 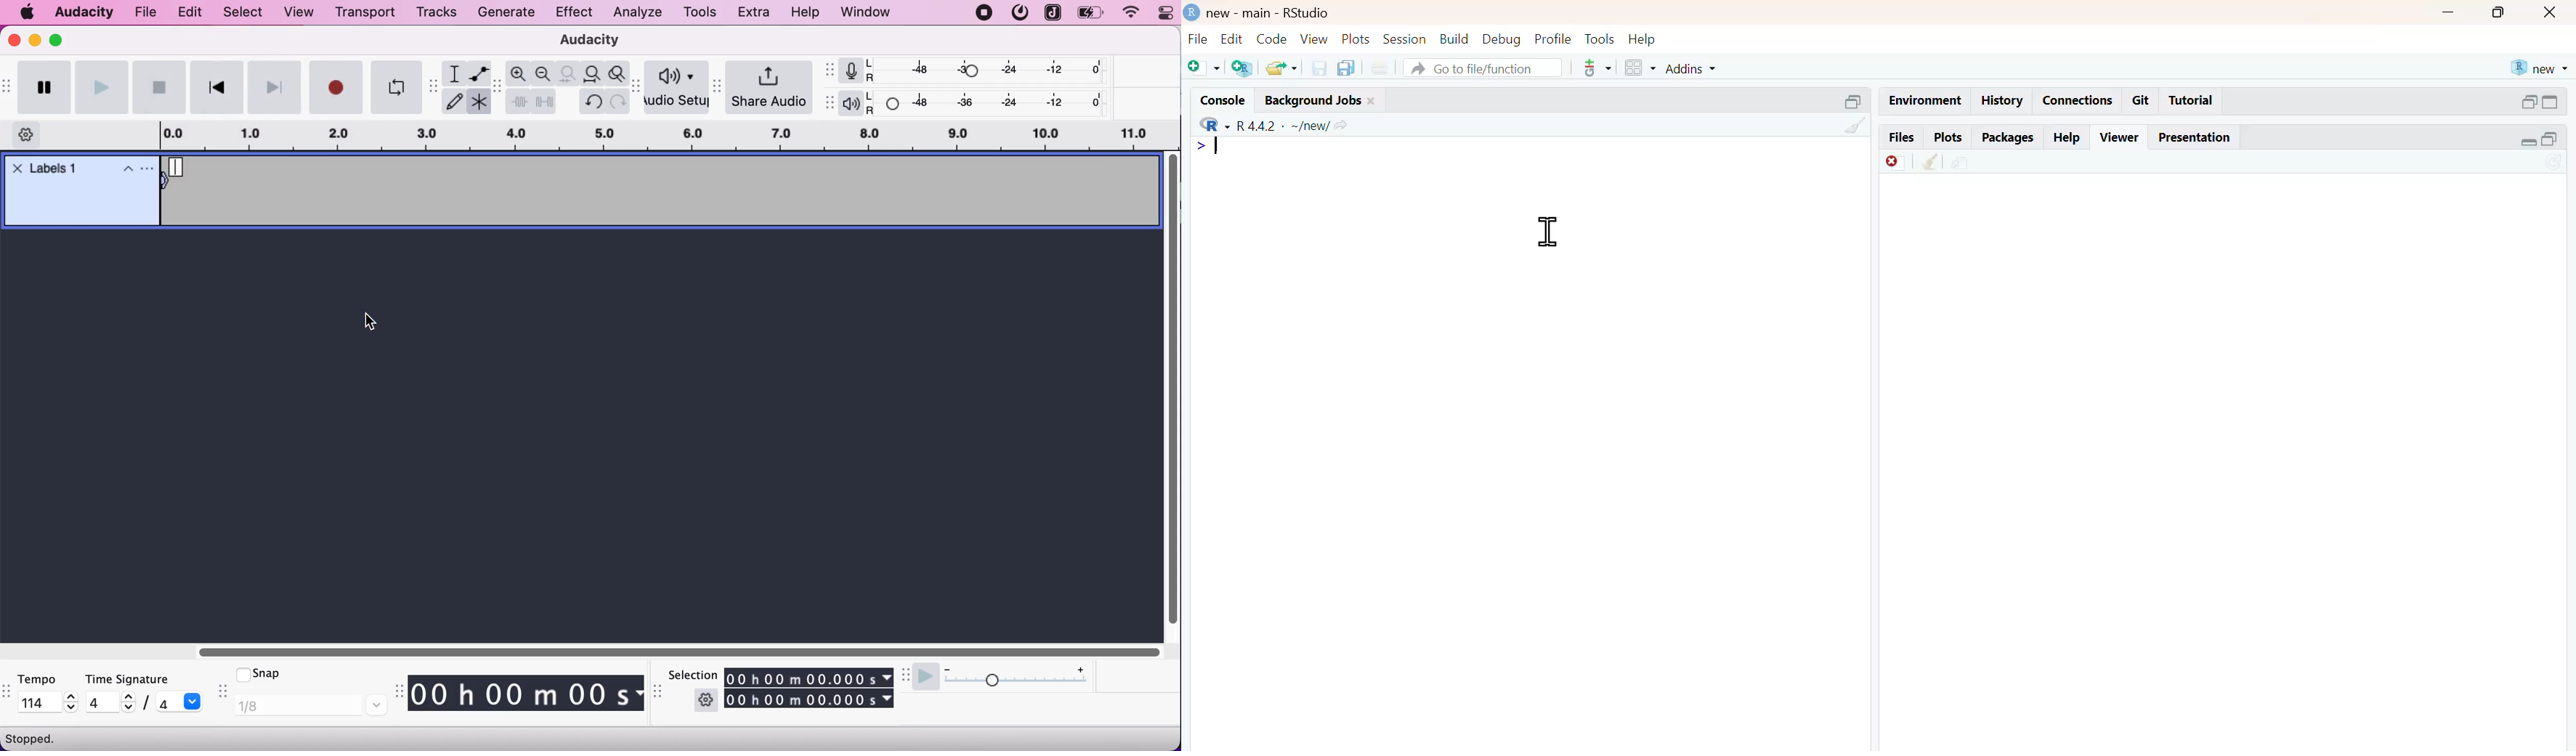 I want to click on new, so click(x=2540, y=68).